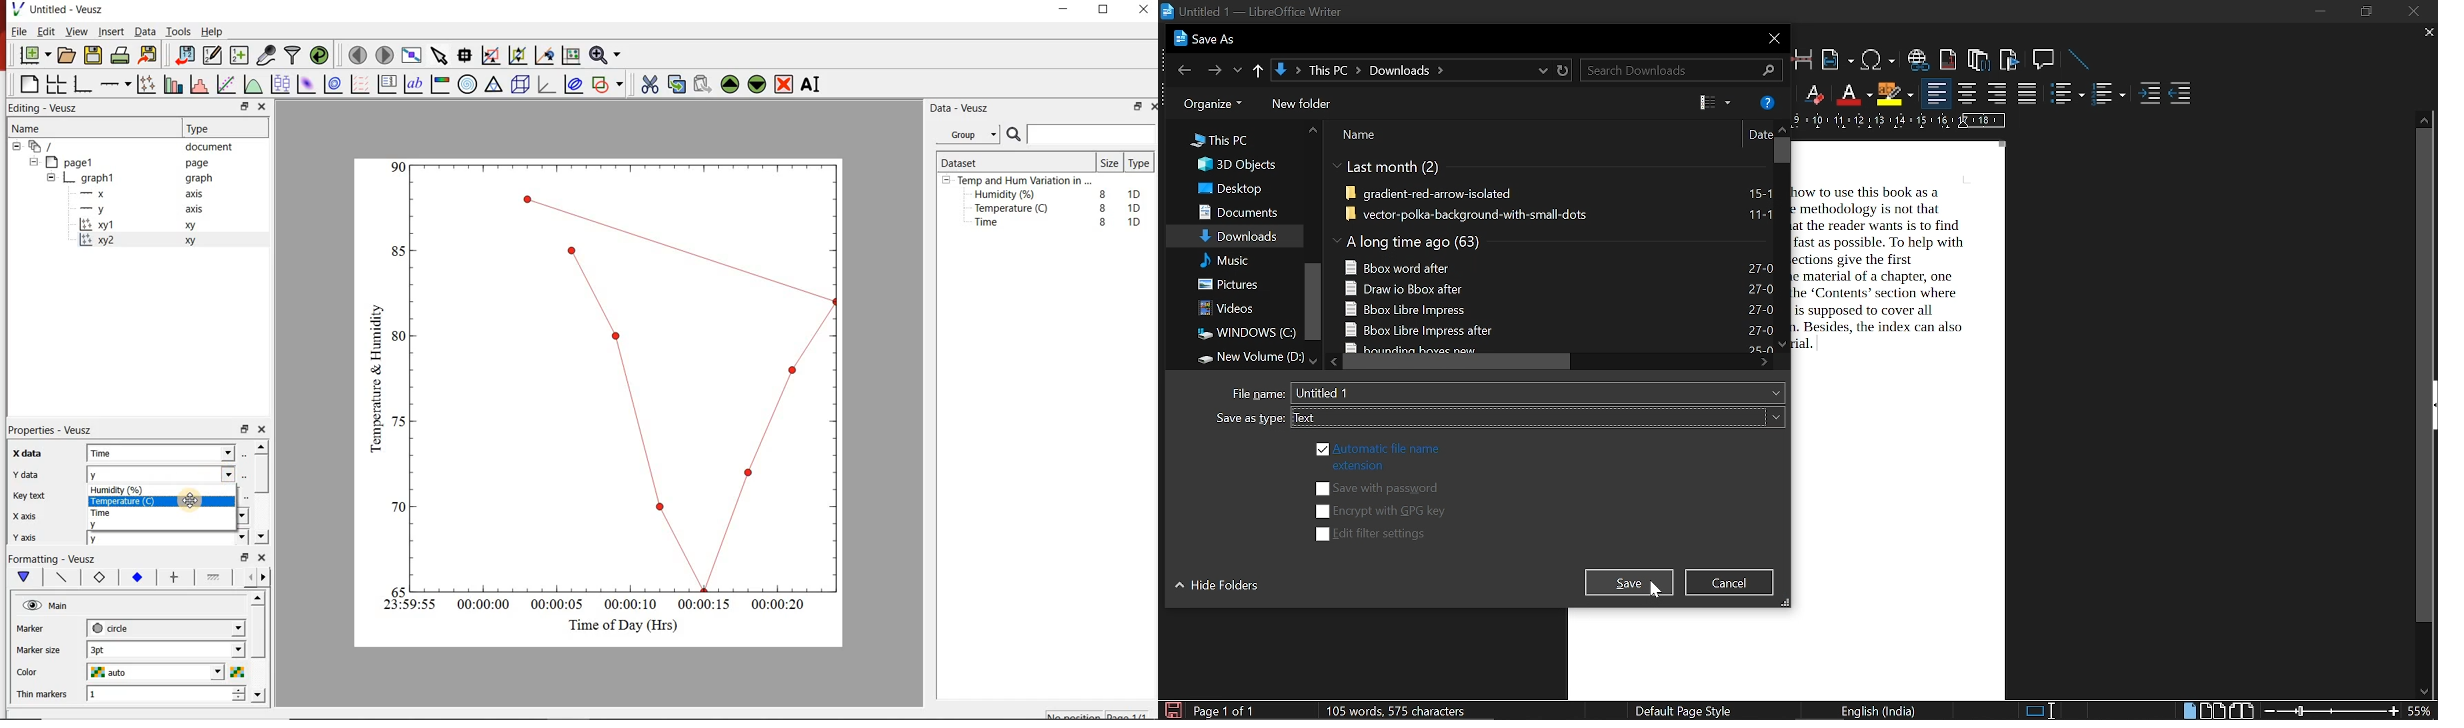 This screenshot has width=2464, height=728. I want to click on save type, so click(1537, 417).